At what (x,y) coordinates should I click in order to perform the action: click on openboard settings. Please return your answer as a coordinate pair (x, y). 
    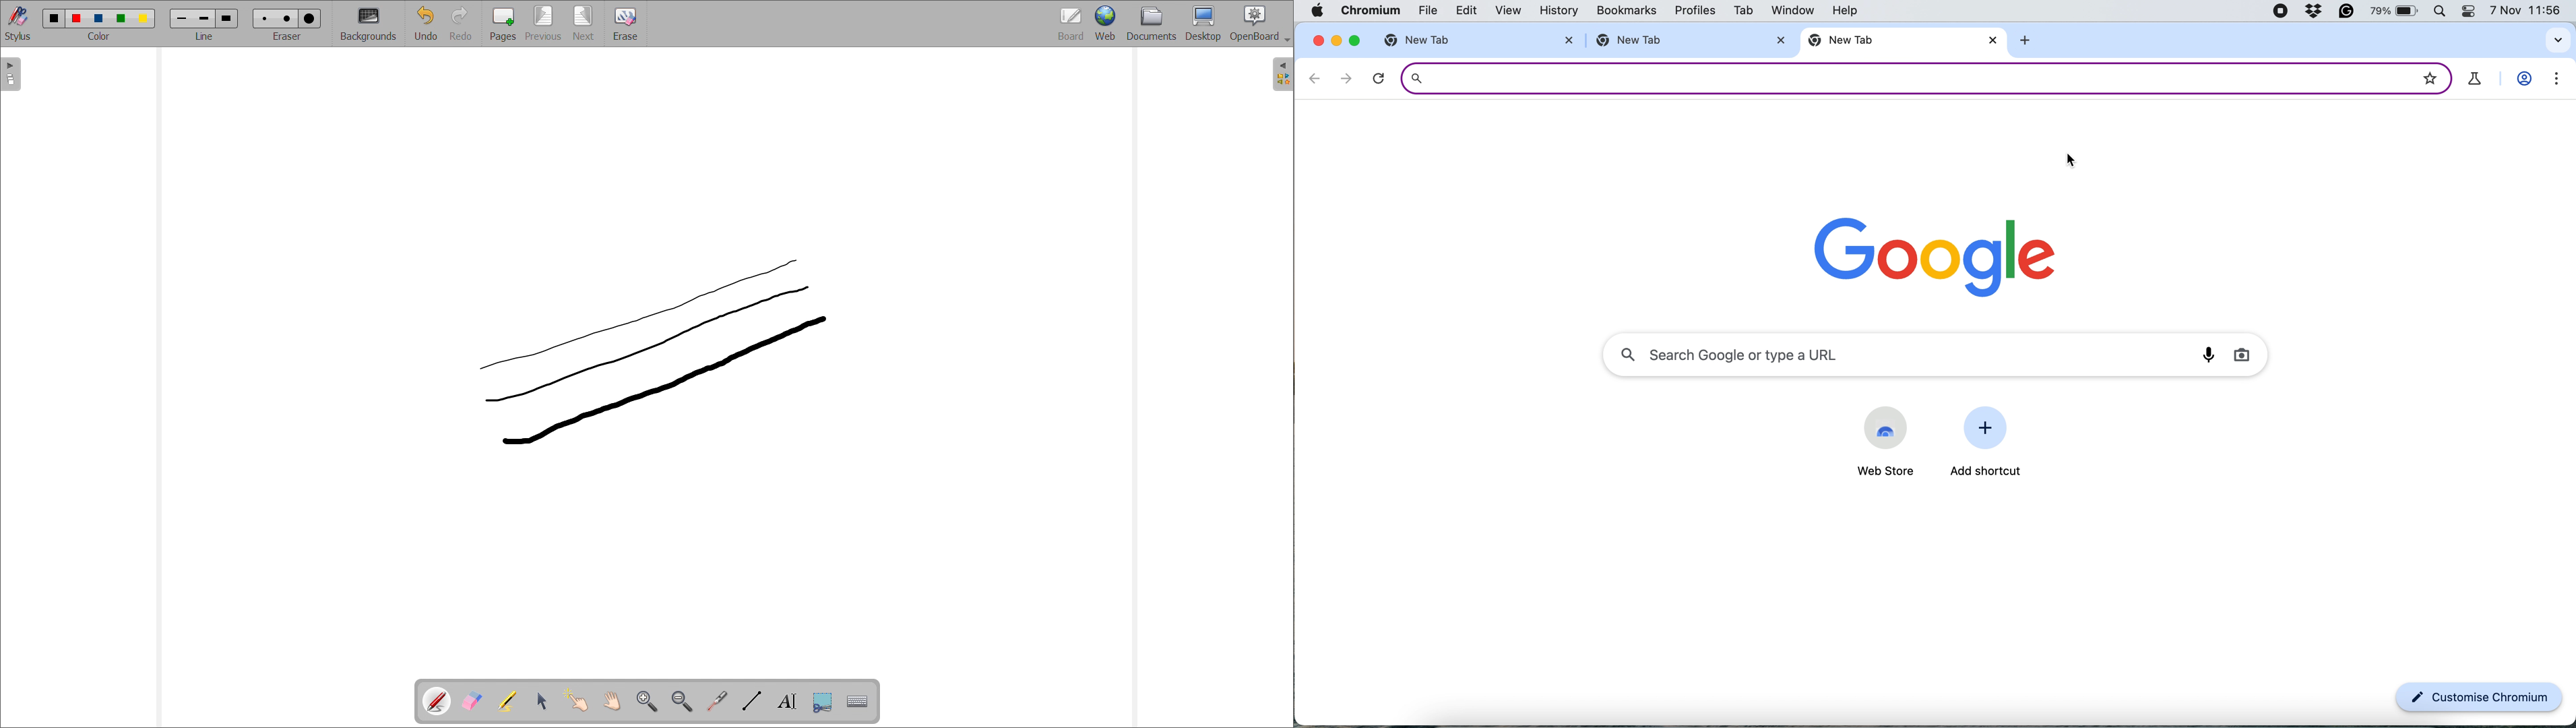
    Looking at the image, I should click on (1259, 24).